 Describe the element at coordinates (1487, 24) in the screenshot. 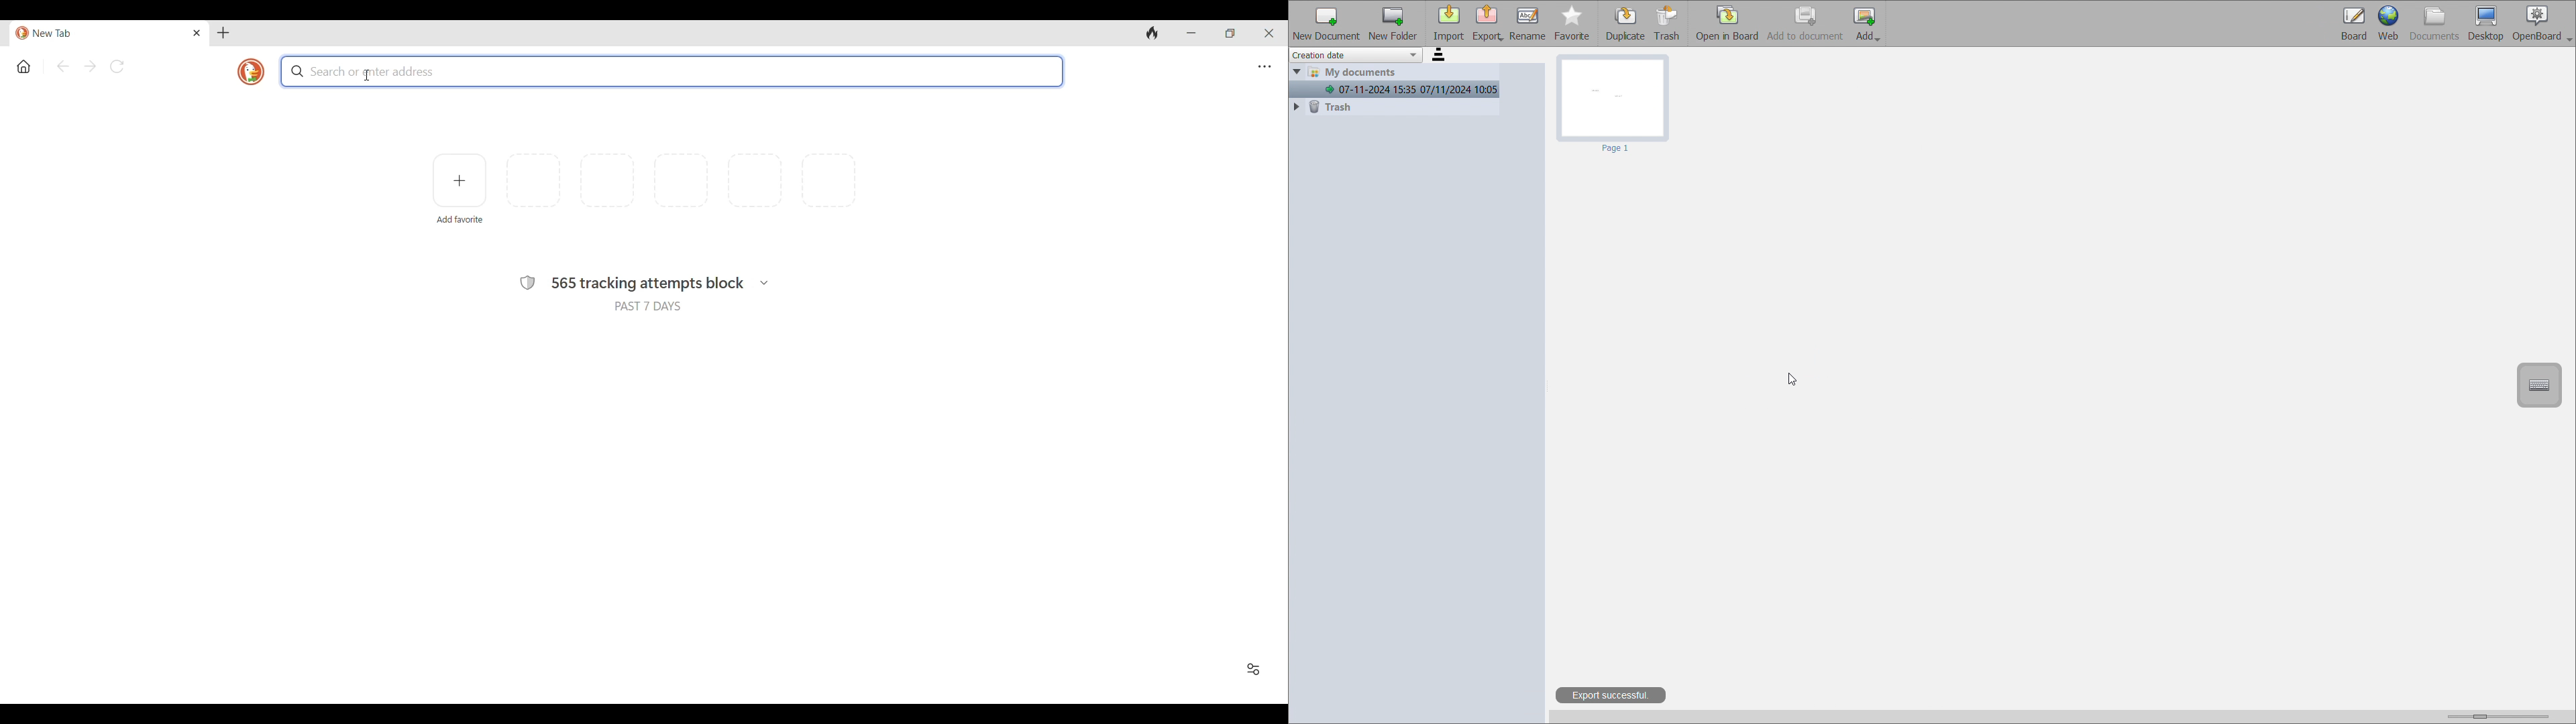

I see `export` at that location.